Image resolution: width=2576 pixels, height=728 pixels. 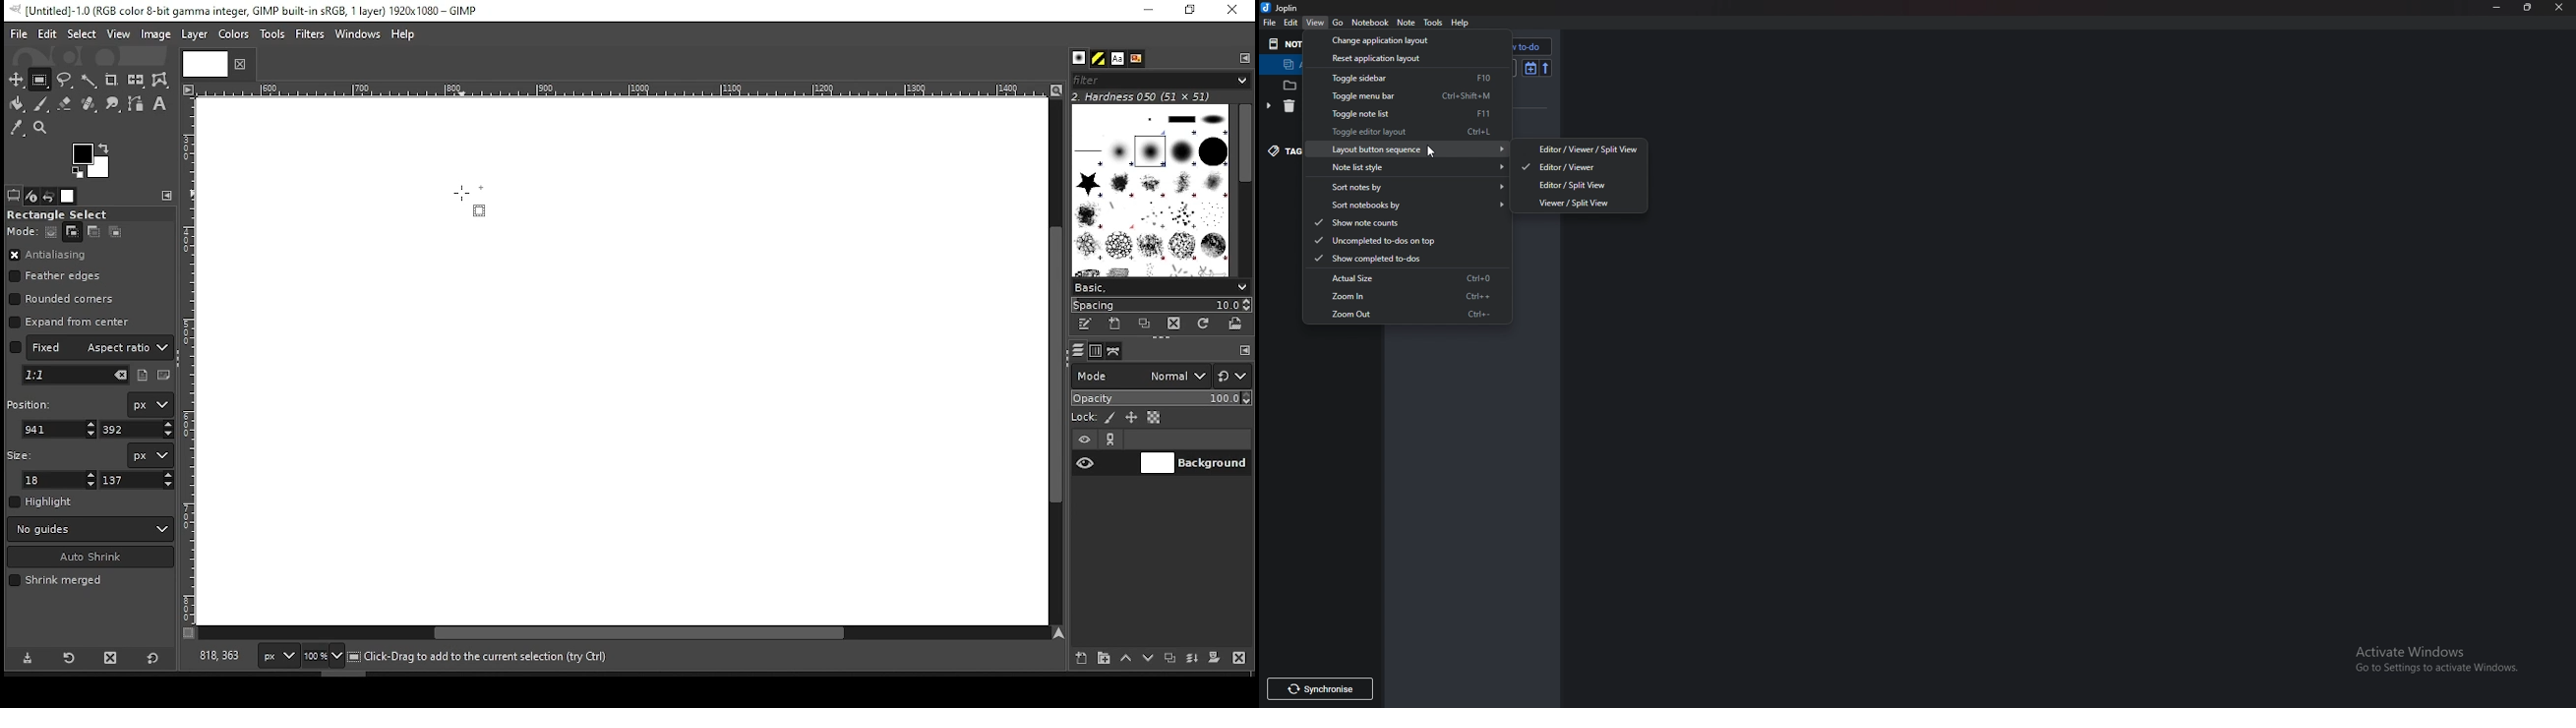 What do you see at coordinates (1193, 463) in the screenshot?
I see `layer ` at bounding box center [1193, 463].